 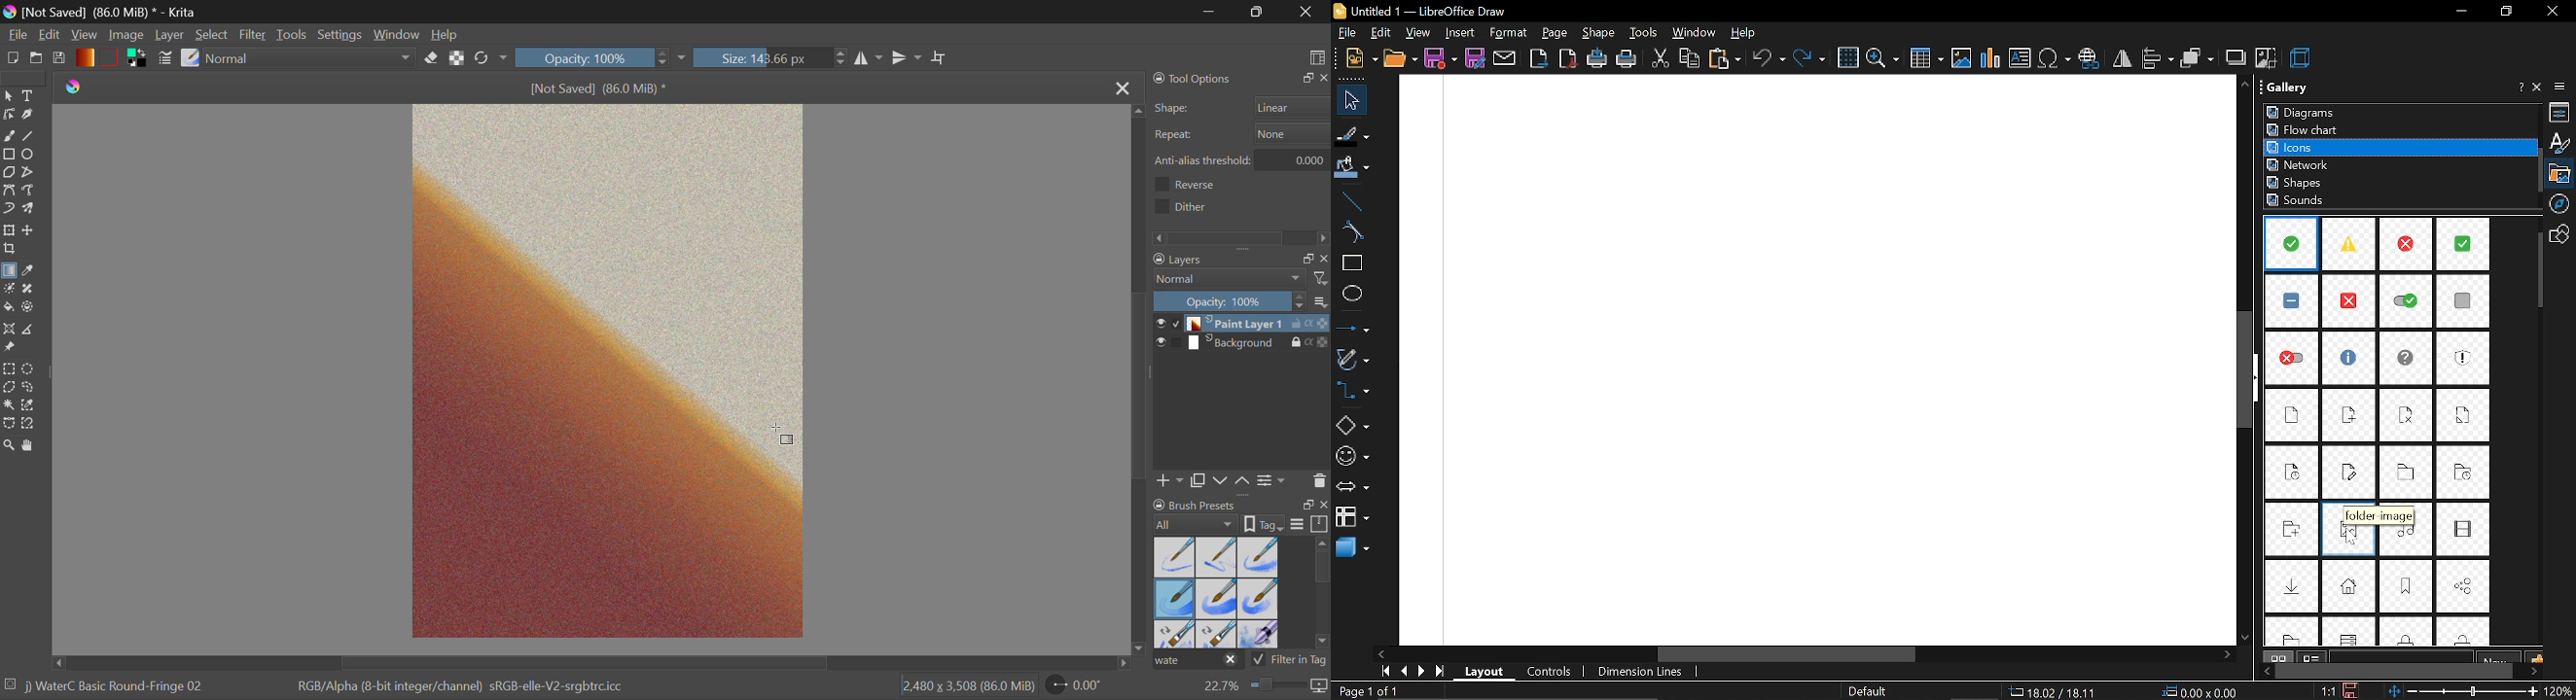 What do you see at coordinates (1309, 505) in the screenshot?
I see `expand` at bounding box center [1309, 505].